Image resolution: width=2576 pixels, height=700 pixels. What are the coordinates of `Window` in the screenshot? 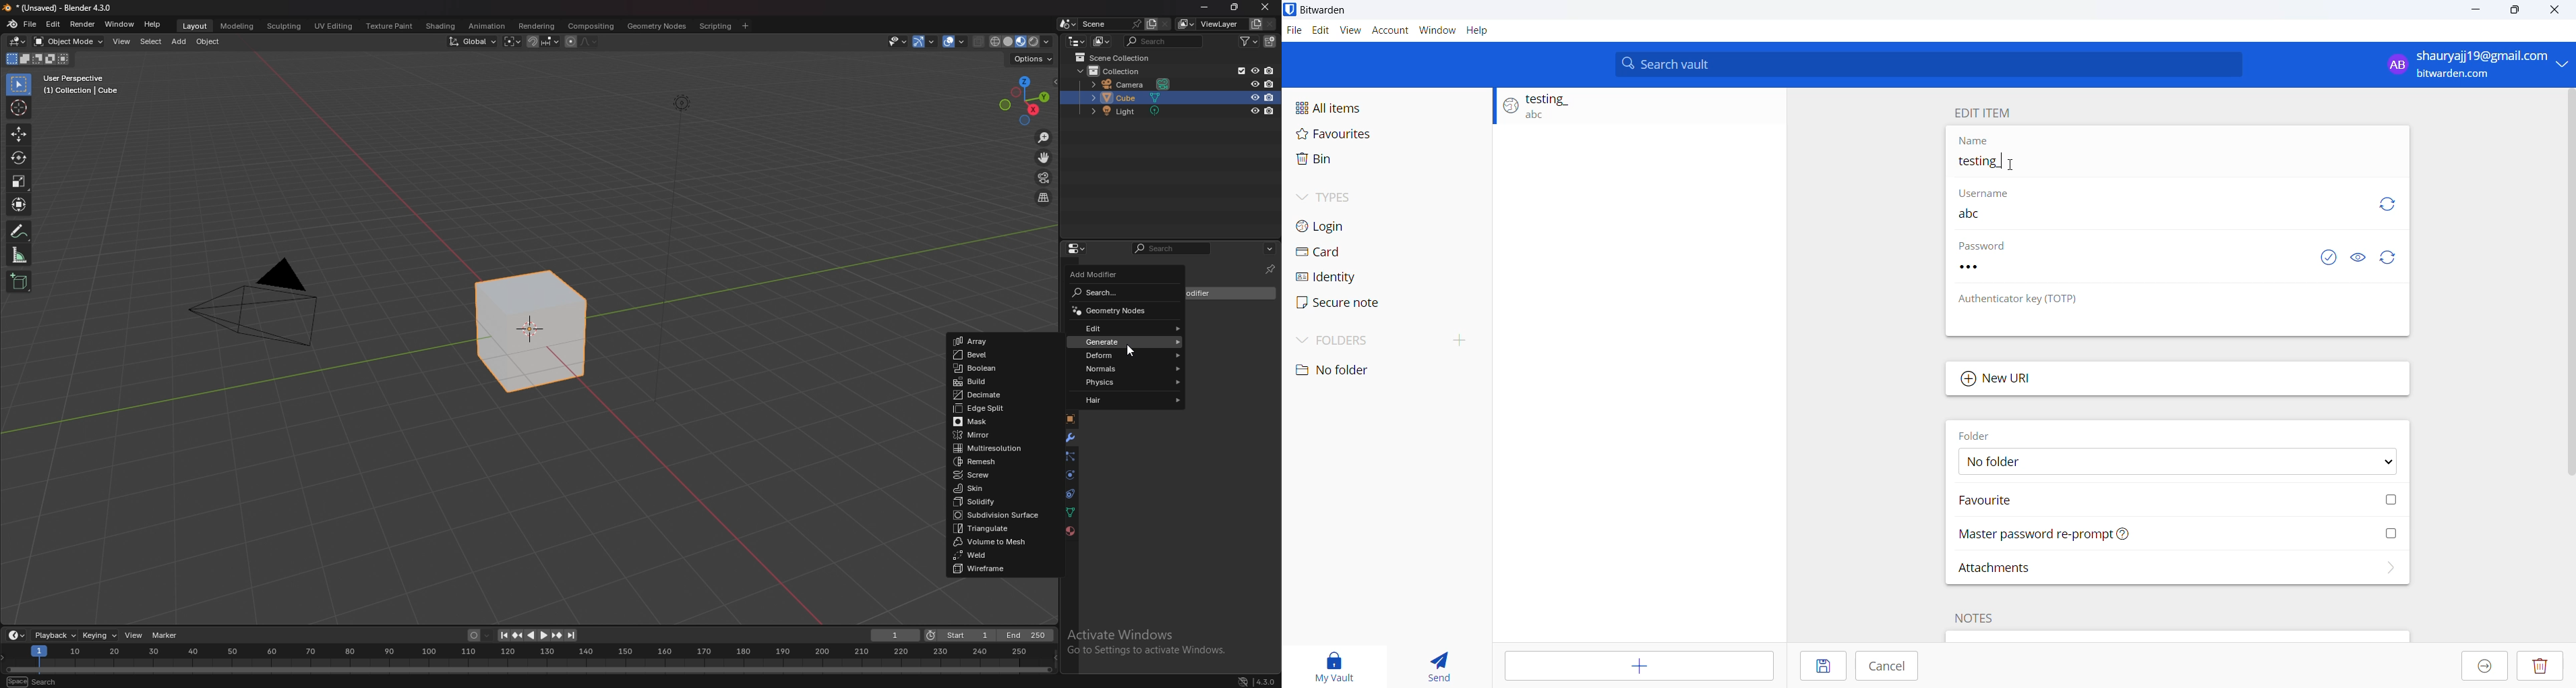 It's located at (1437, 28).